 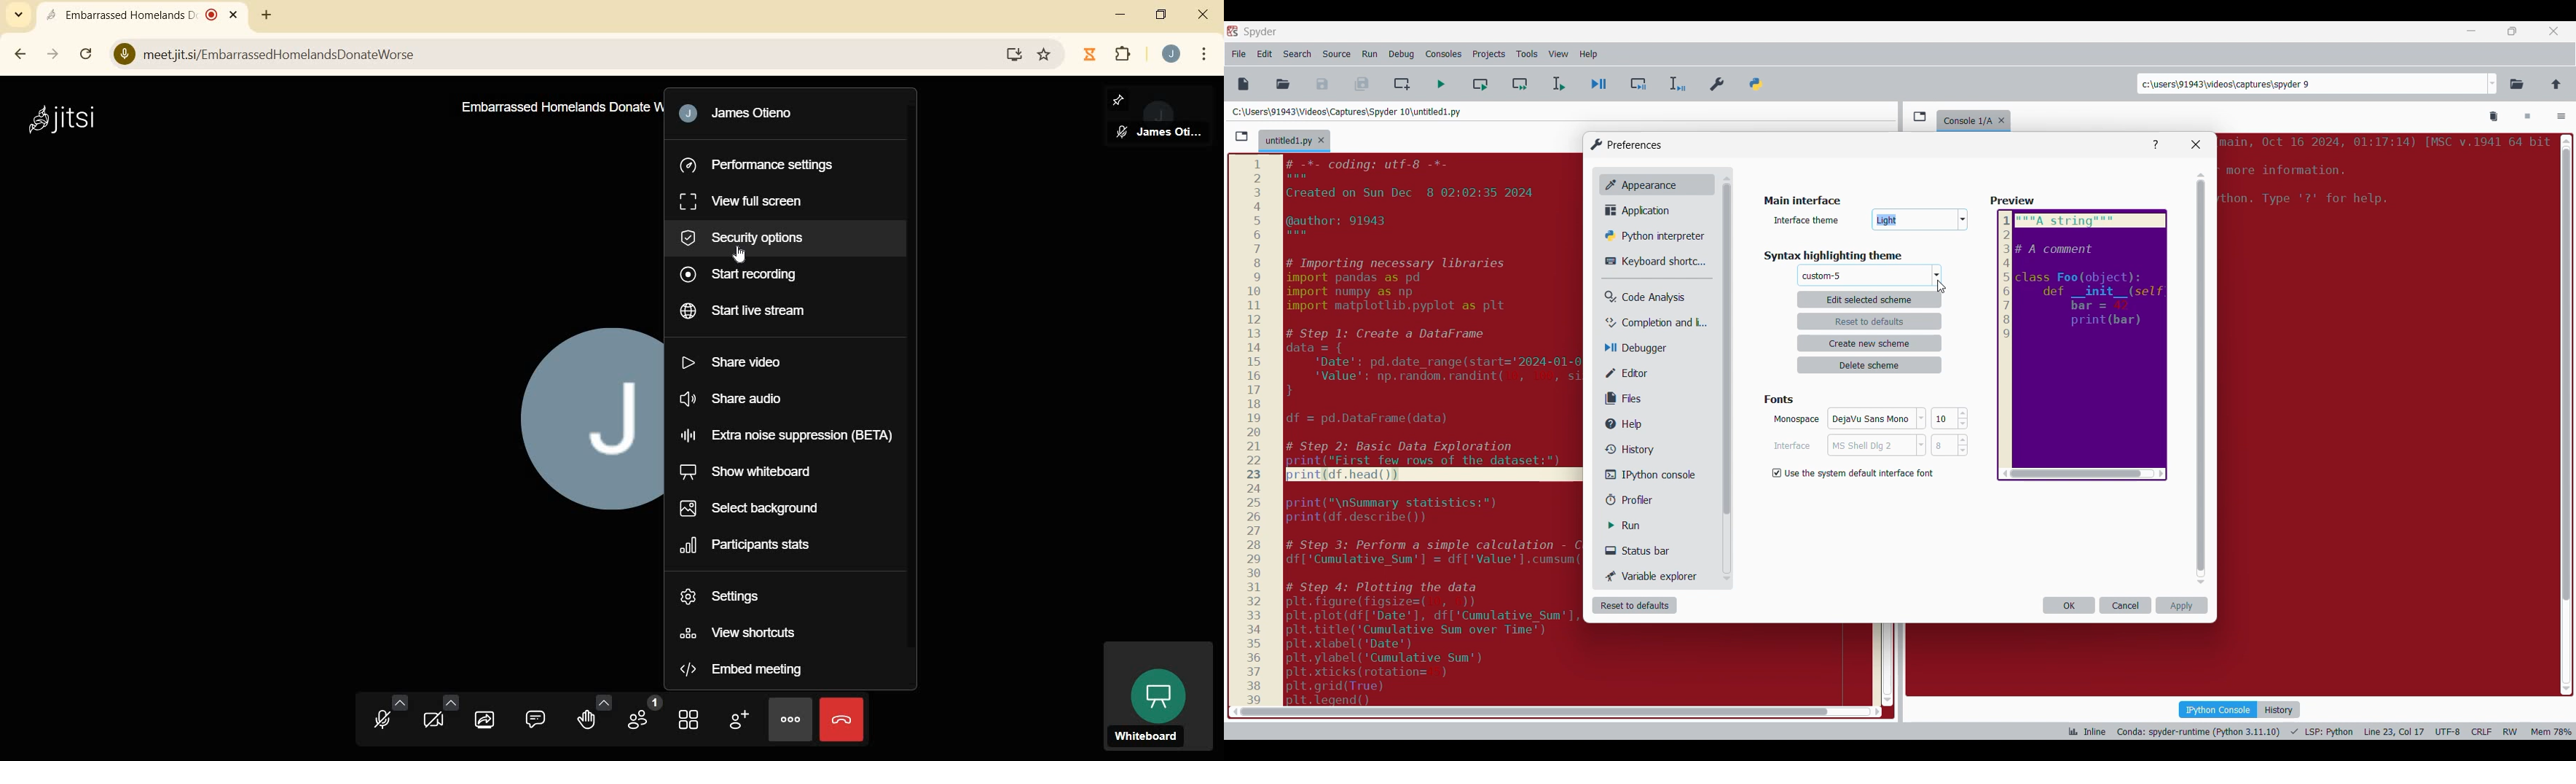 I want to click on new tab, so click(x=265, y=15).